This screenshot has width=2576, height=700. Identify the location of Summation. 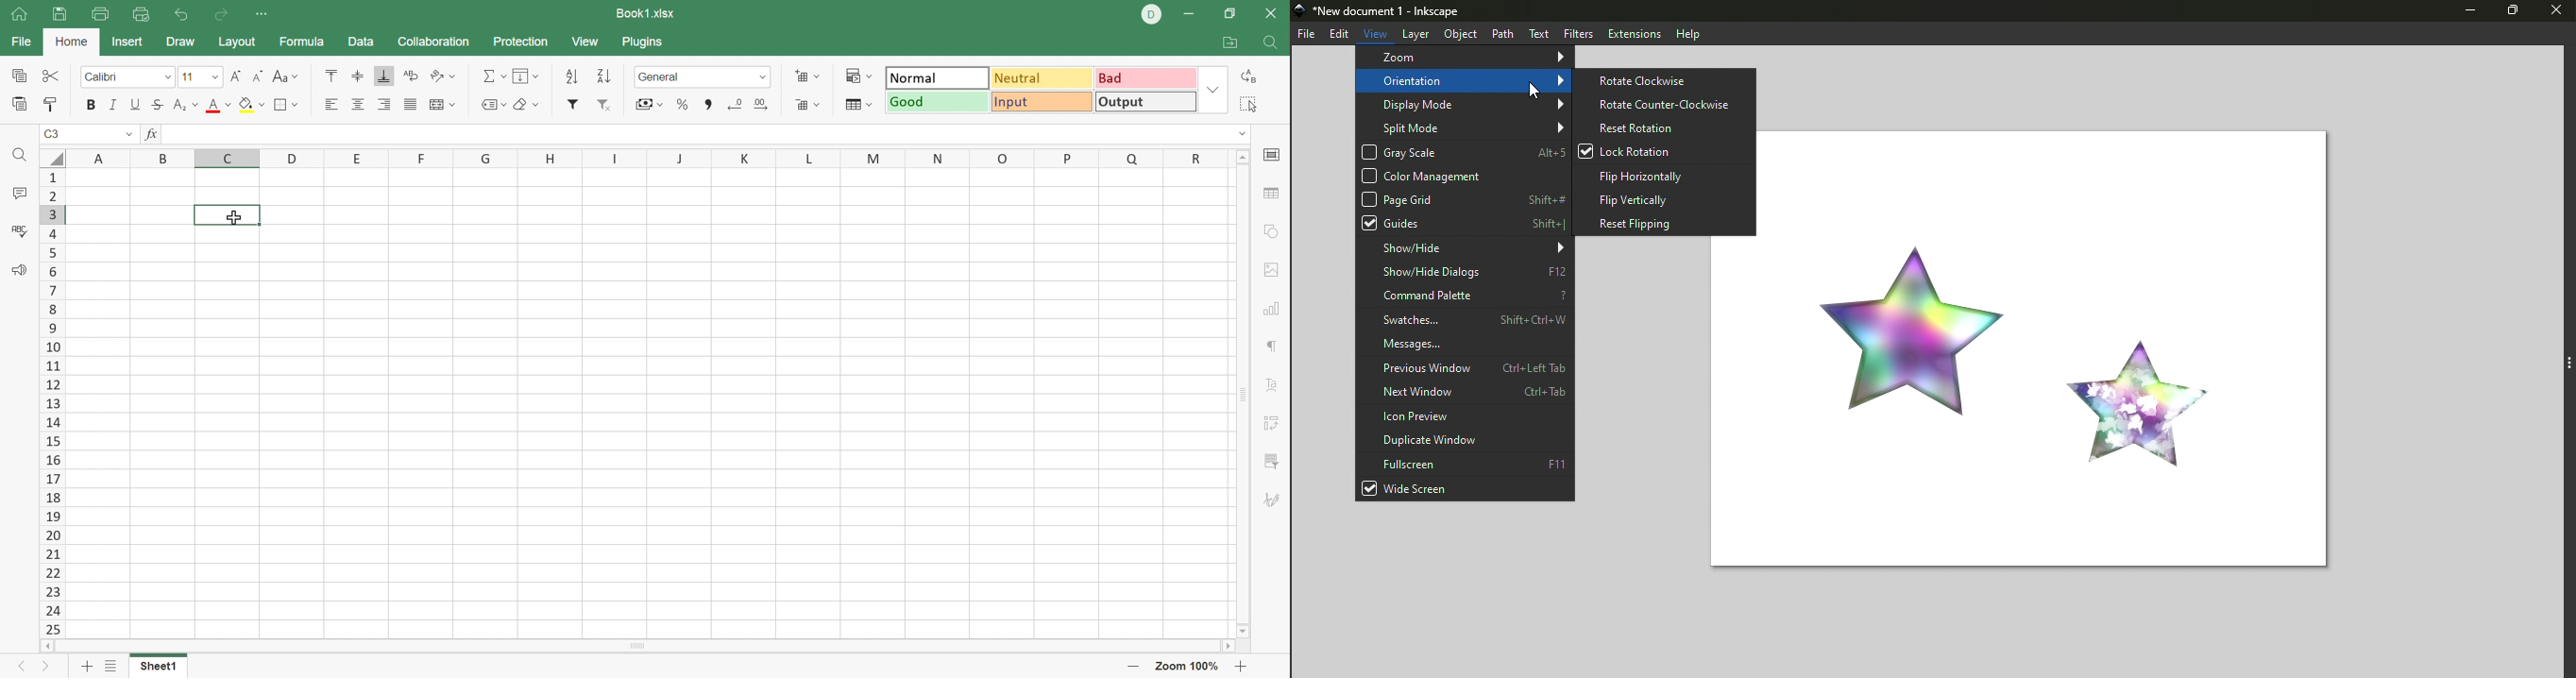
(496, 75).